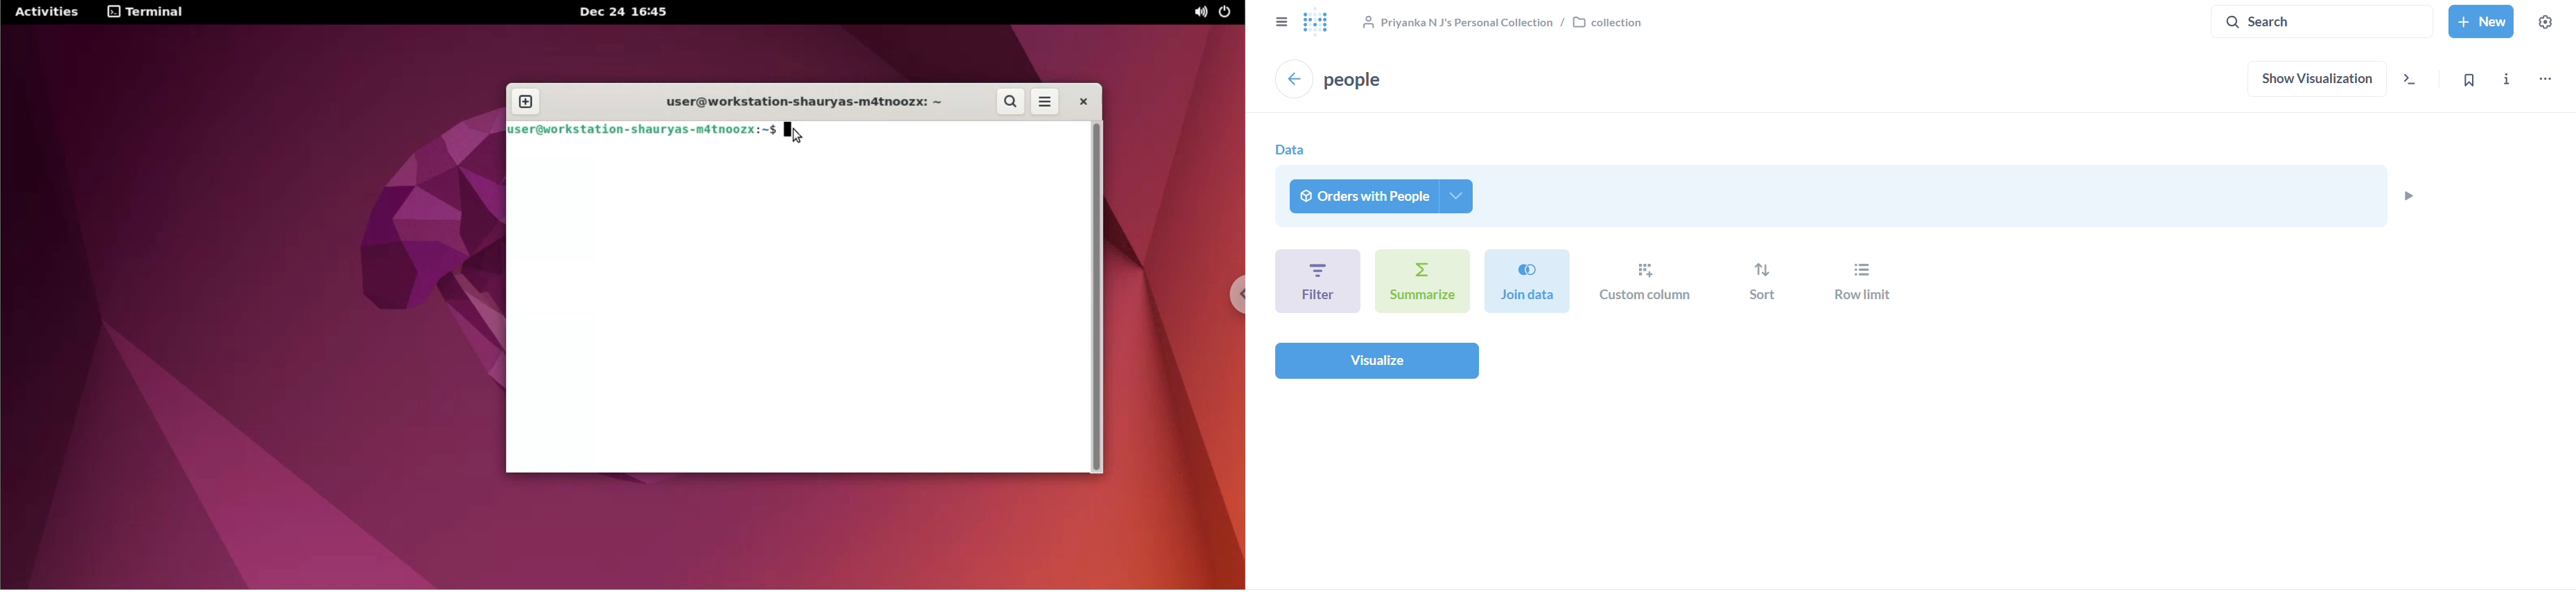 The width and height of the screenshot is (2576, 616). Describe the element at coordinates (2545, 80) in the screenshot. I see `move,trash and more..` at that location.